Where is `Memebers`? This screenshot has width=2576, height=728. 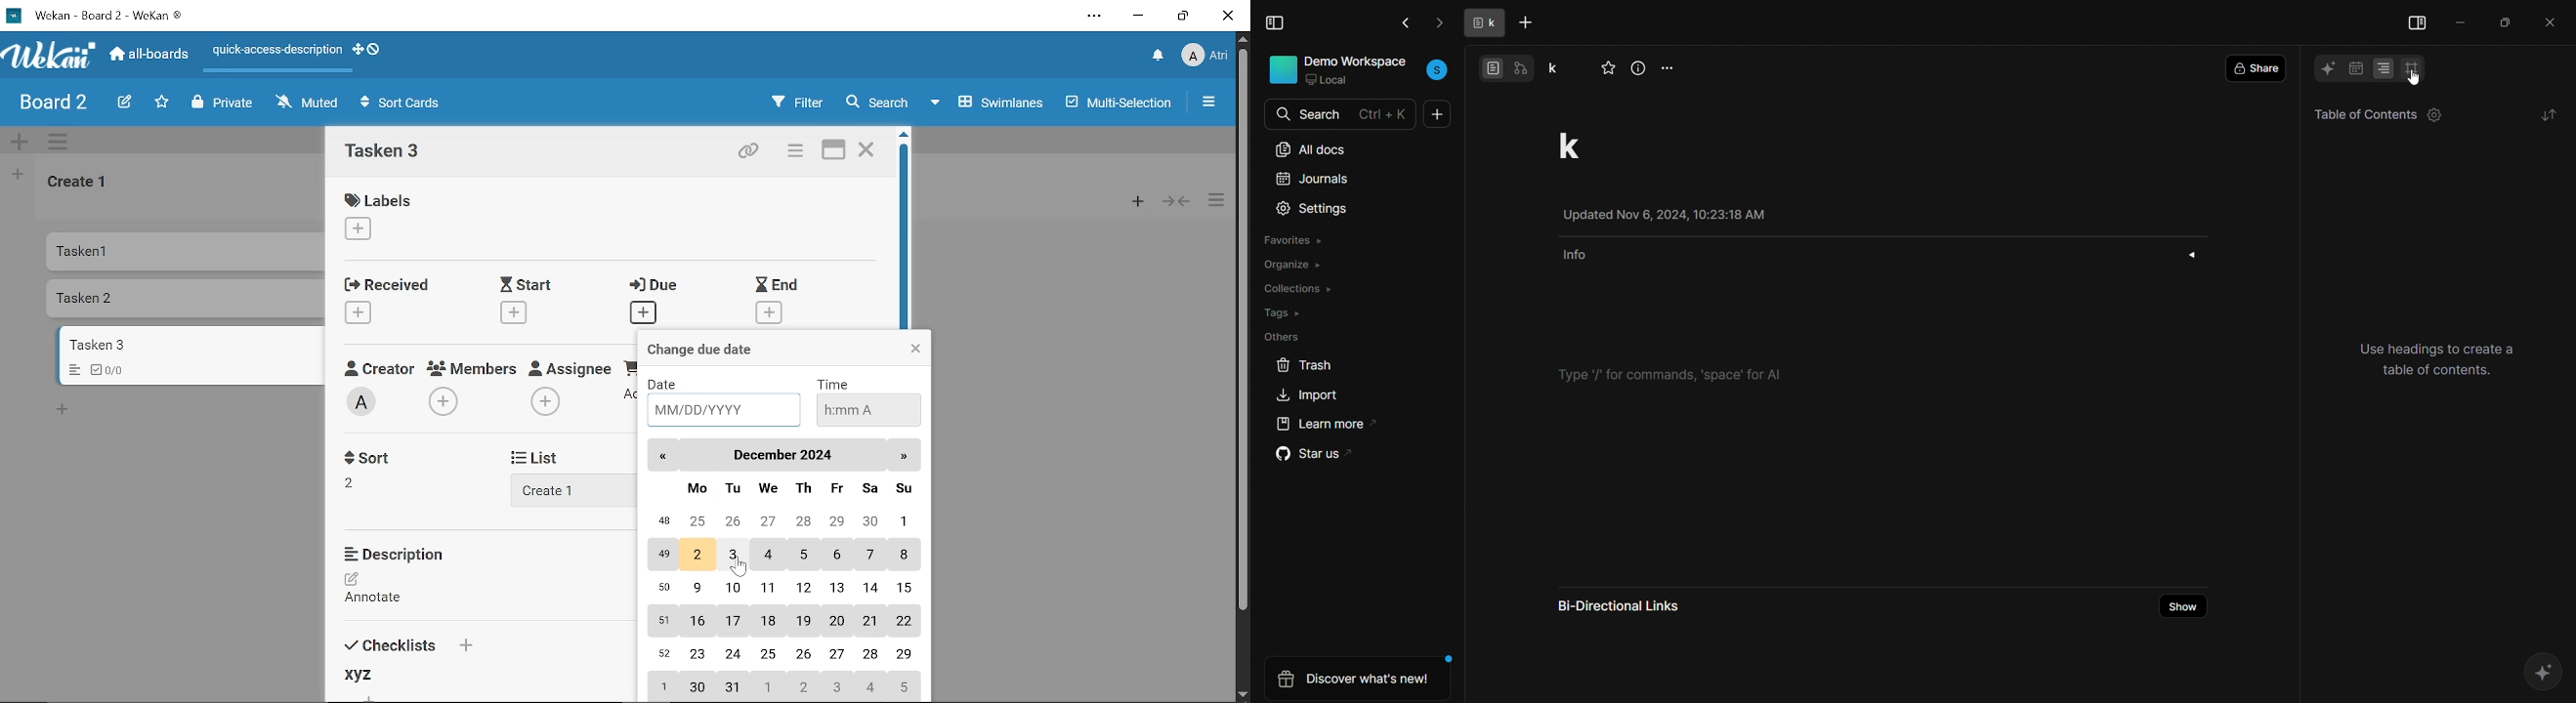 Memebers is located at coordinates (474, 368).